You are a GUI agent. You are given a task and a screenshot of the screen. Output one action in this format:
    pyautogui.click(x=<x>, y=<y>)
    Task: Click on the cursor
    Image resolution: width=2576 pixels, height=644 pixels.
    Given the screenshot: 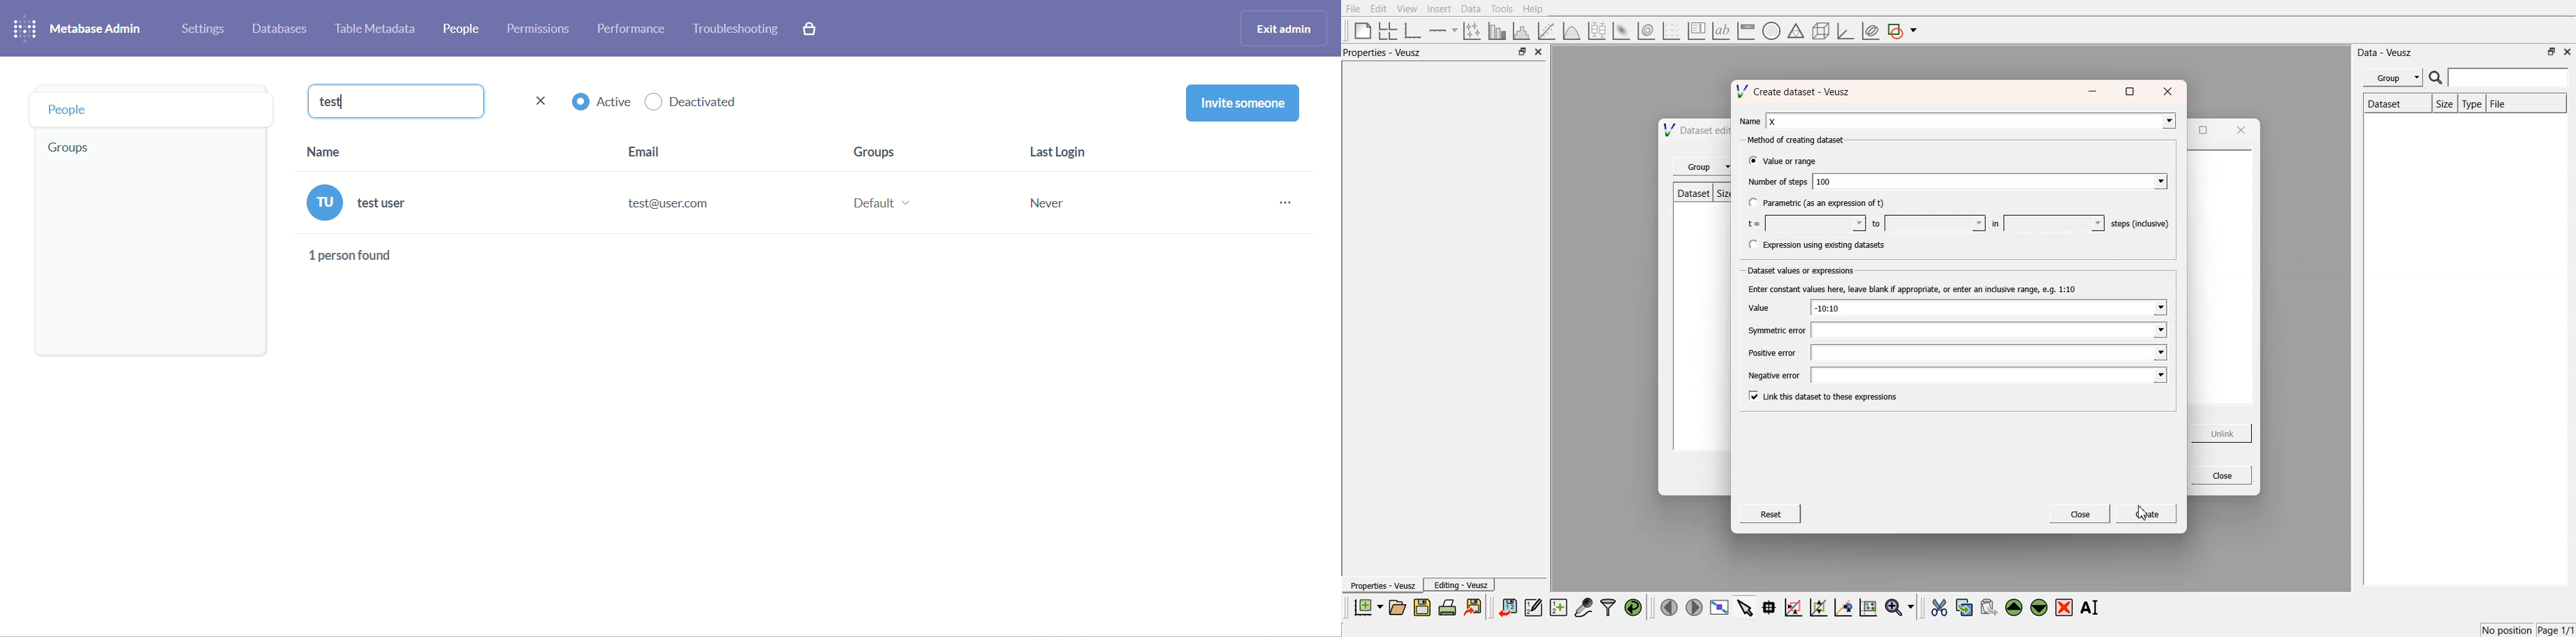 What is the action you would take?
    pyautogui.click(x=2143, y=514)
    